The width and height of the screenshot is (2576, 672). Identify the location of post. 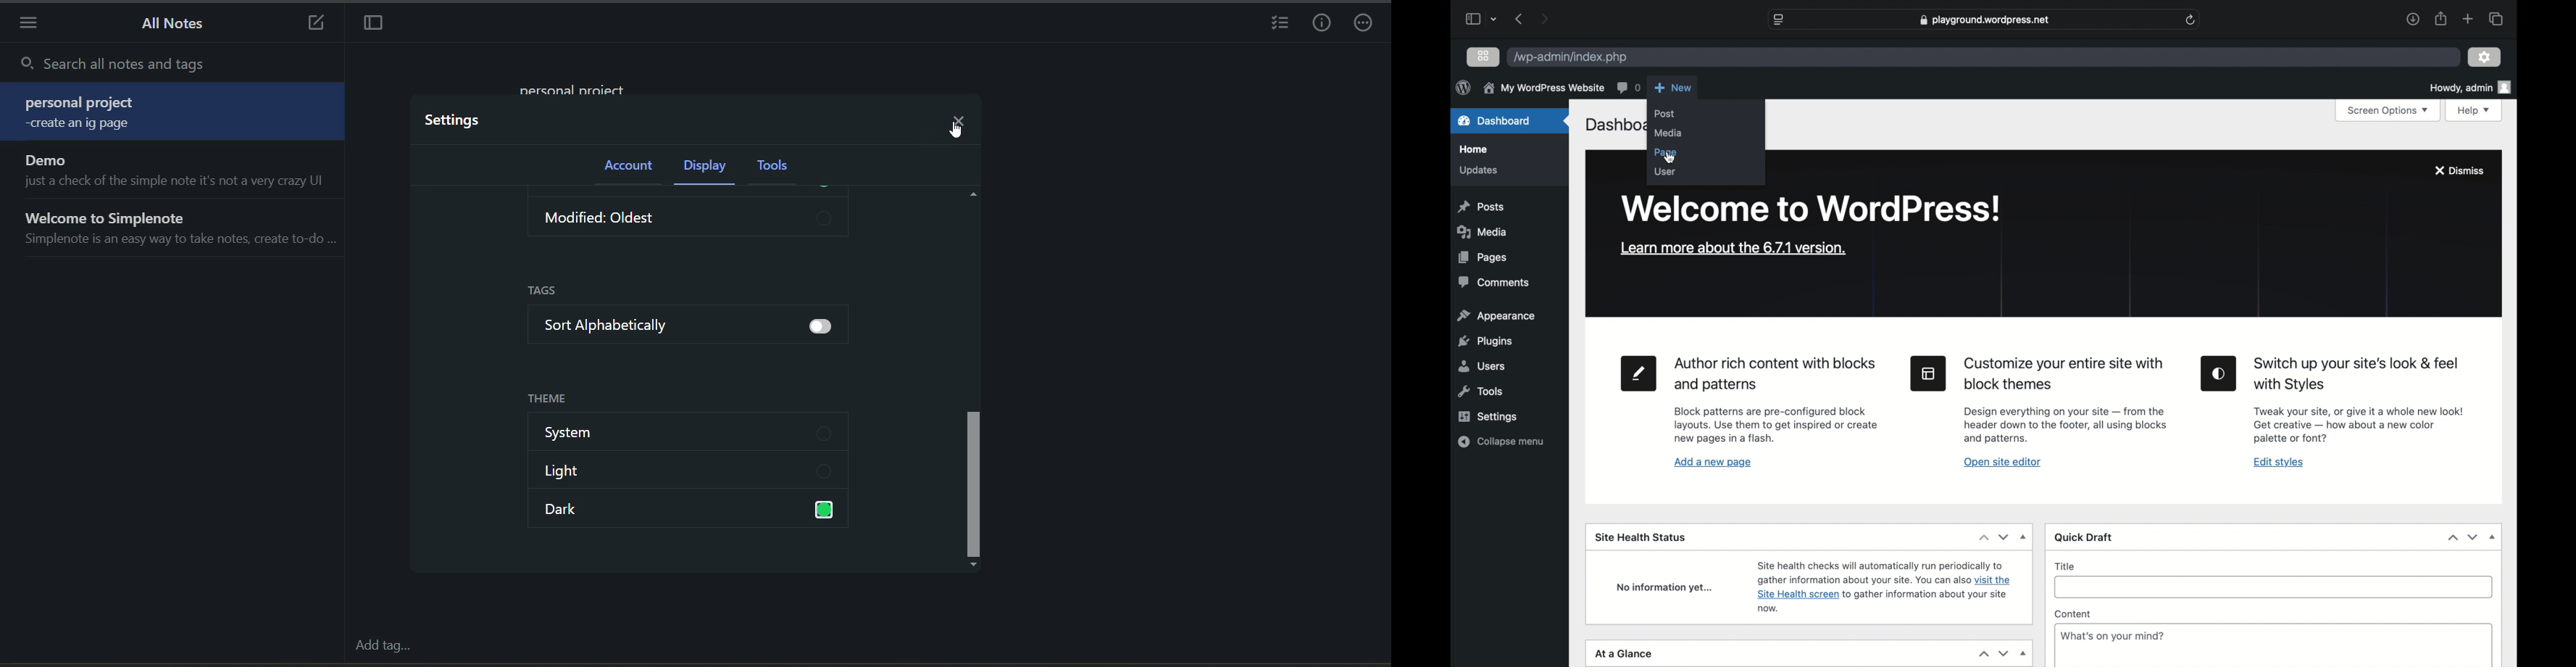
(1665, 114).